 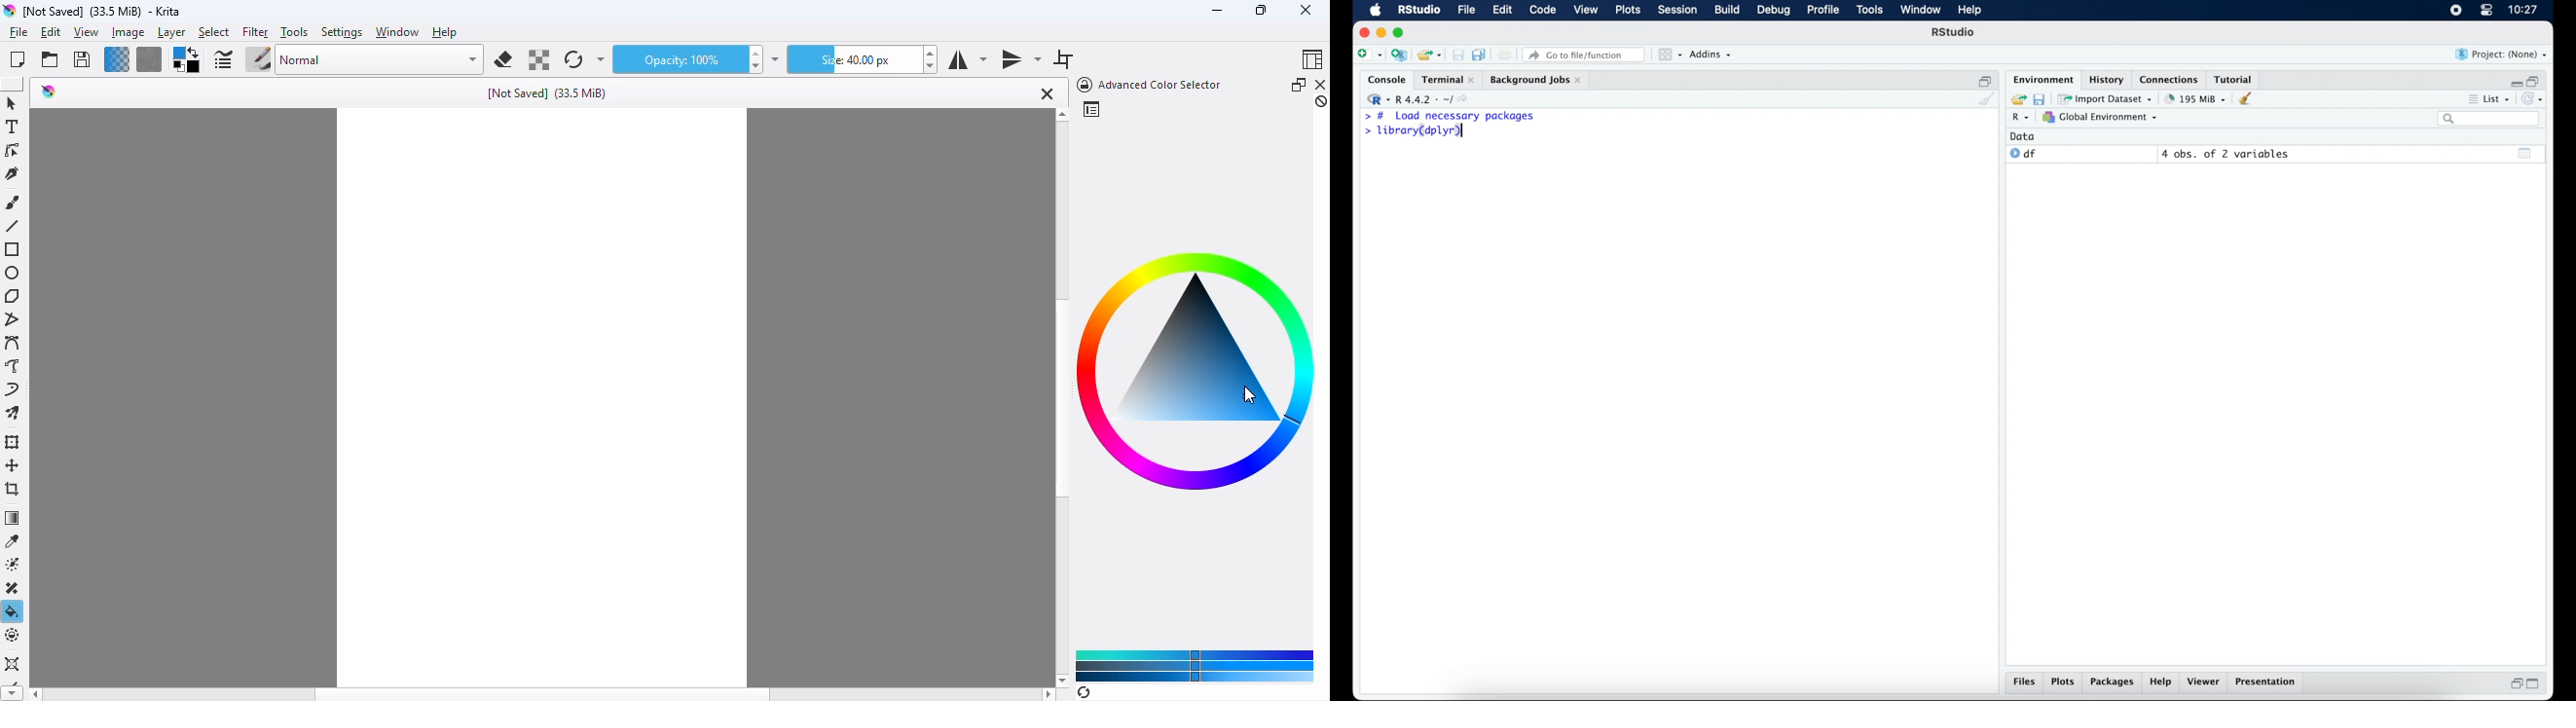 I want to click on list, so click(x=2488, y=101).